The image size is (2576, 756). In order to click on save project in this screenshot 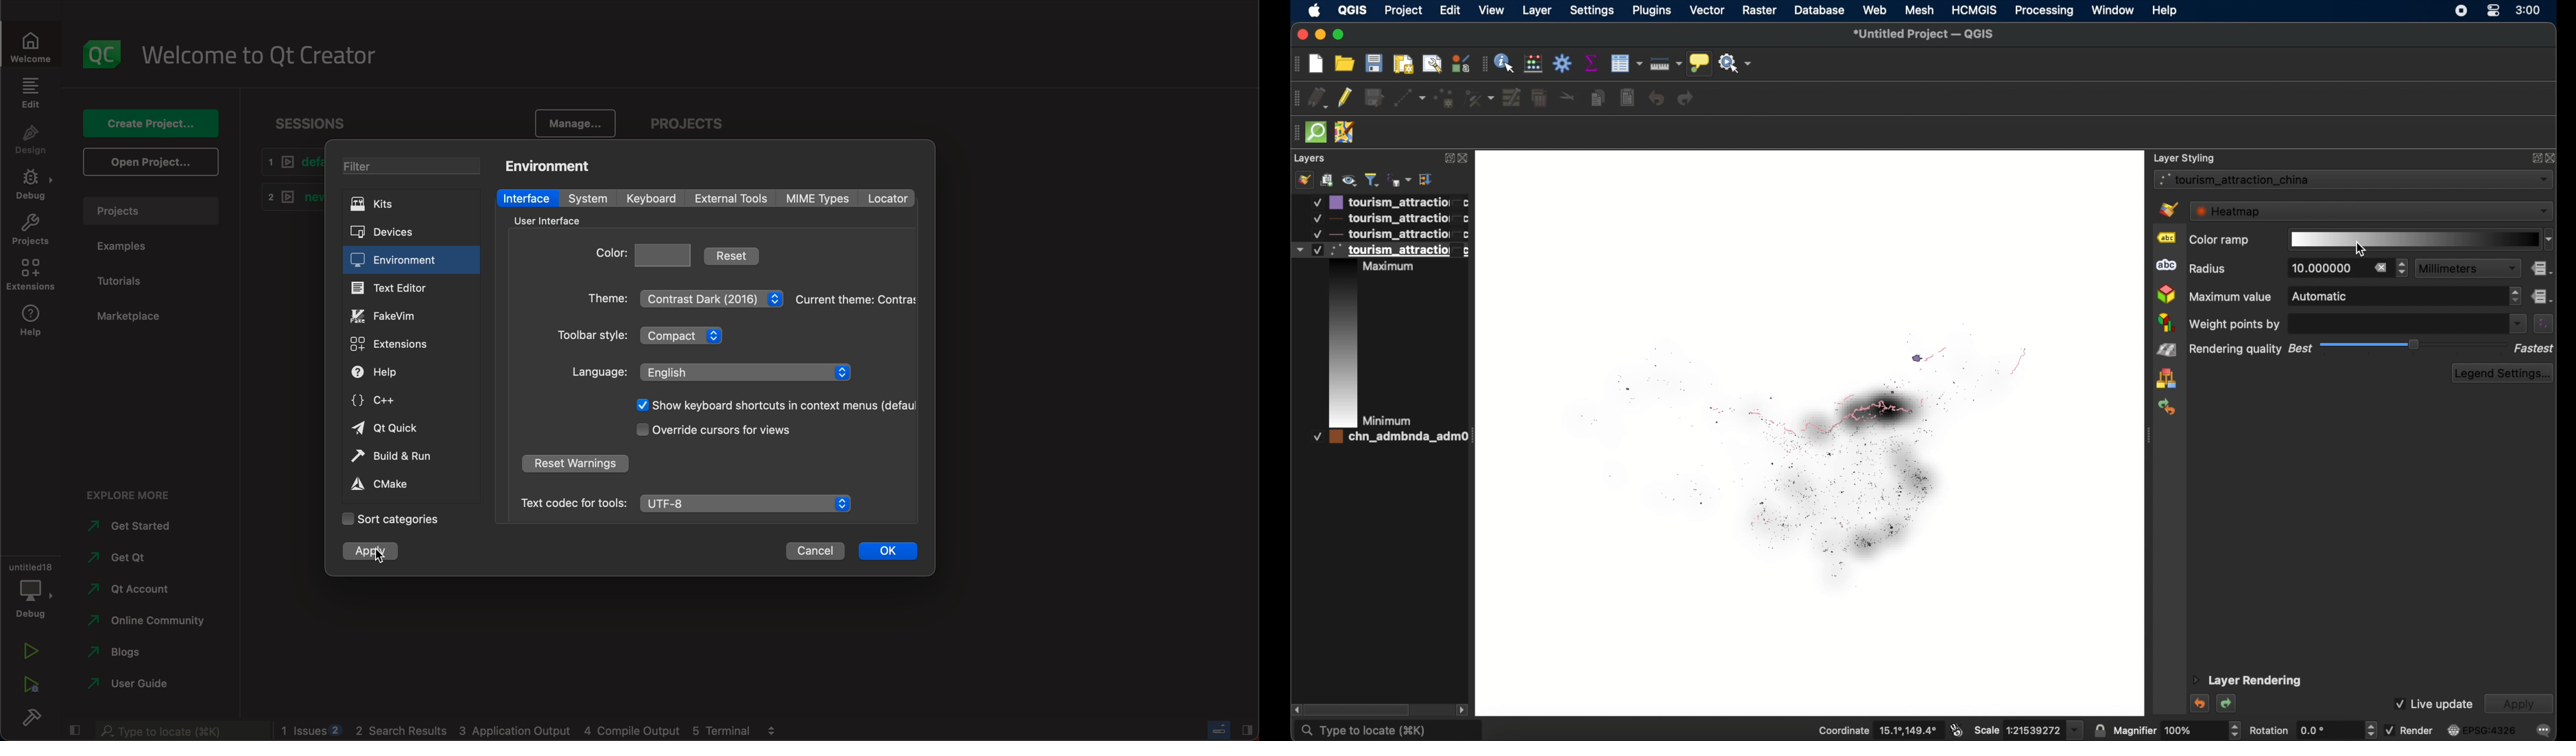, I will do `click(1375, 63)`.